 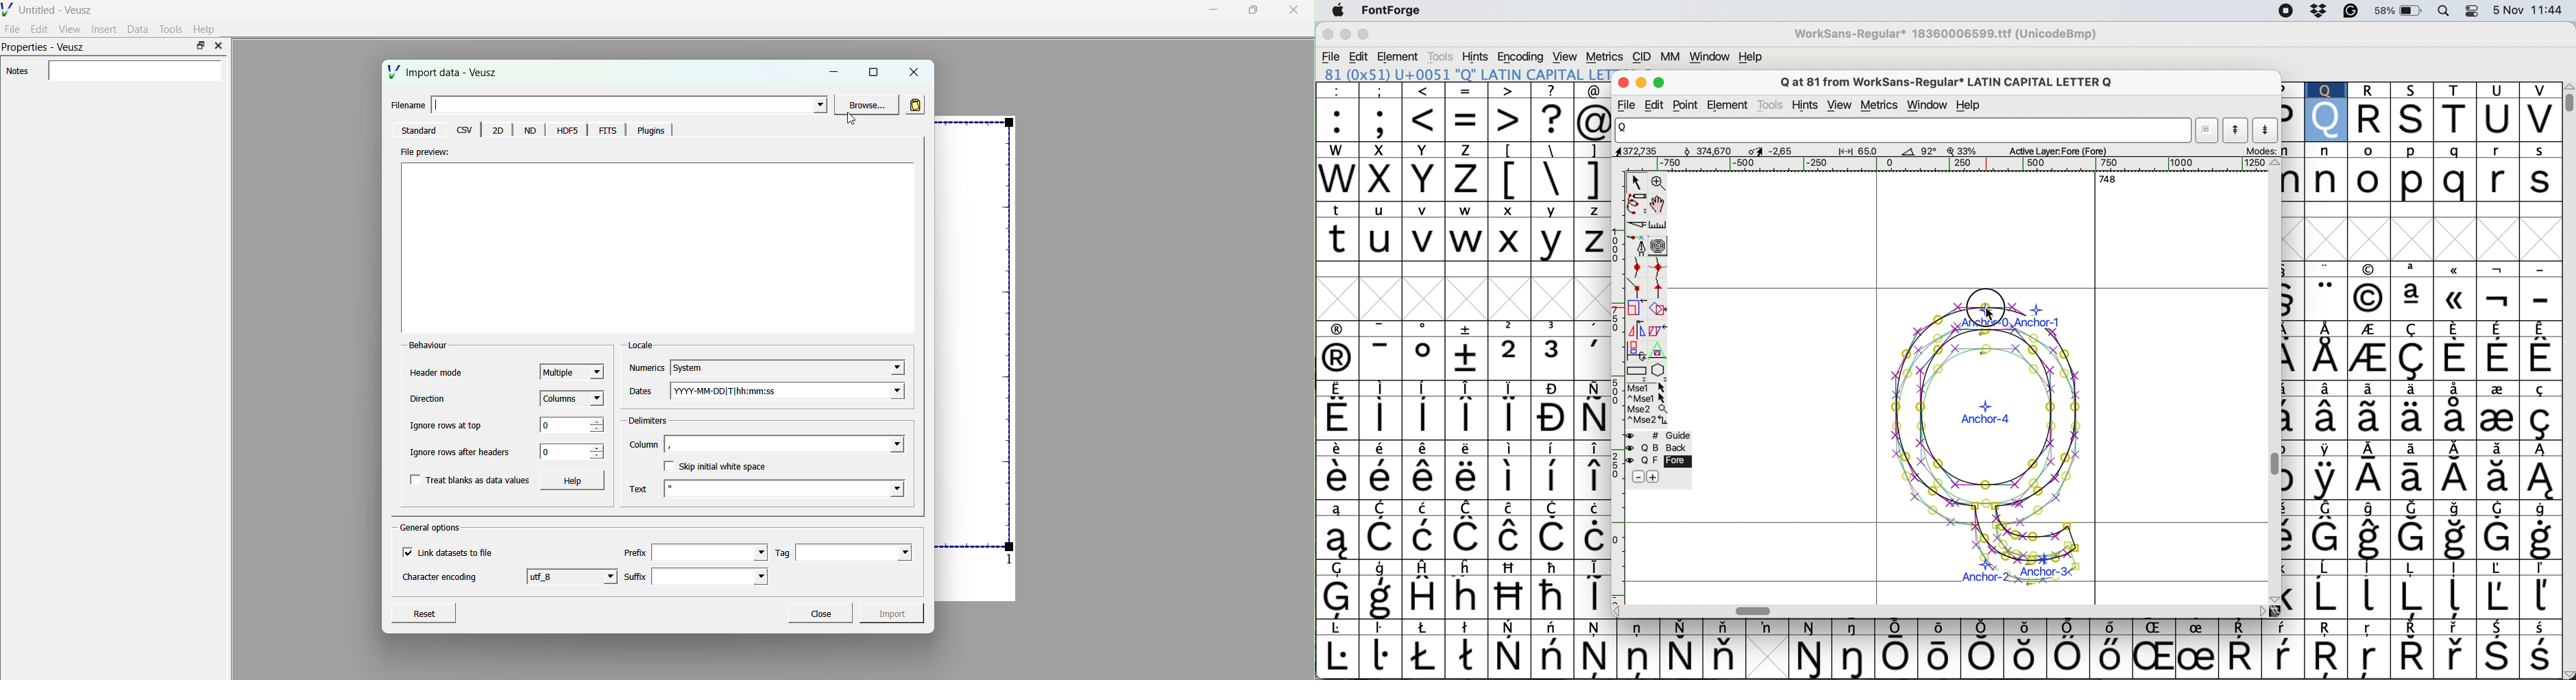 What do you see at coordinates (2422, 439) in the screenshot?
I see `special characters` at bounding box center [2422, 439].